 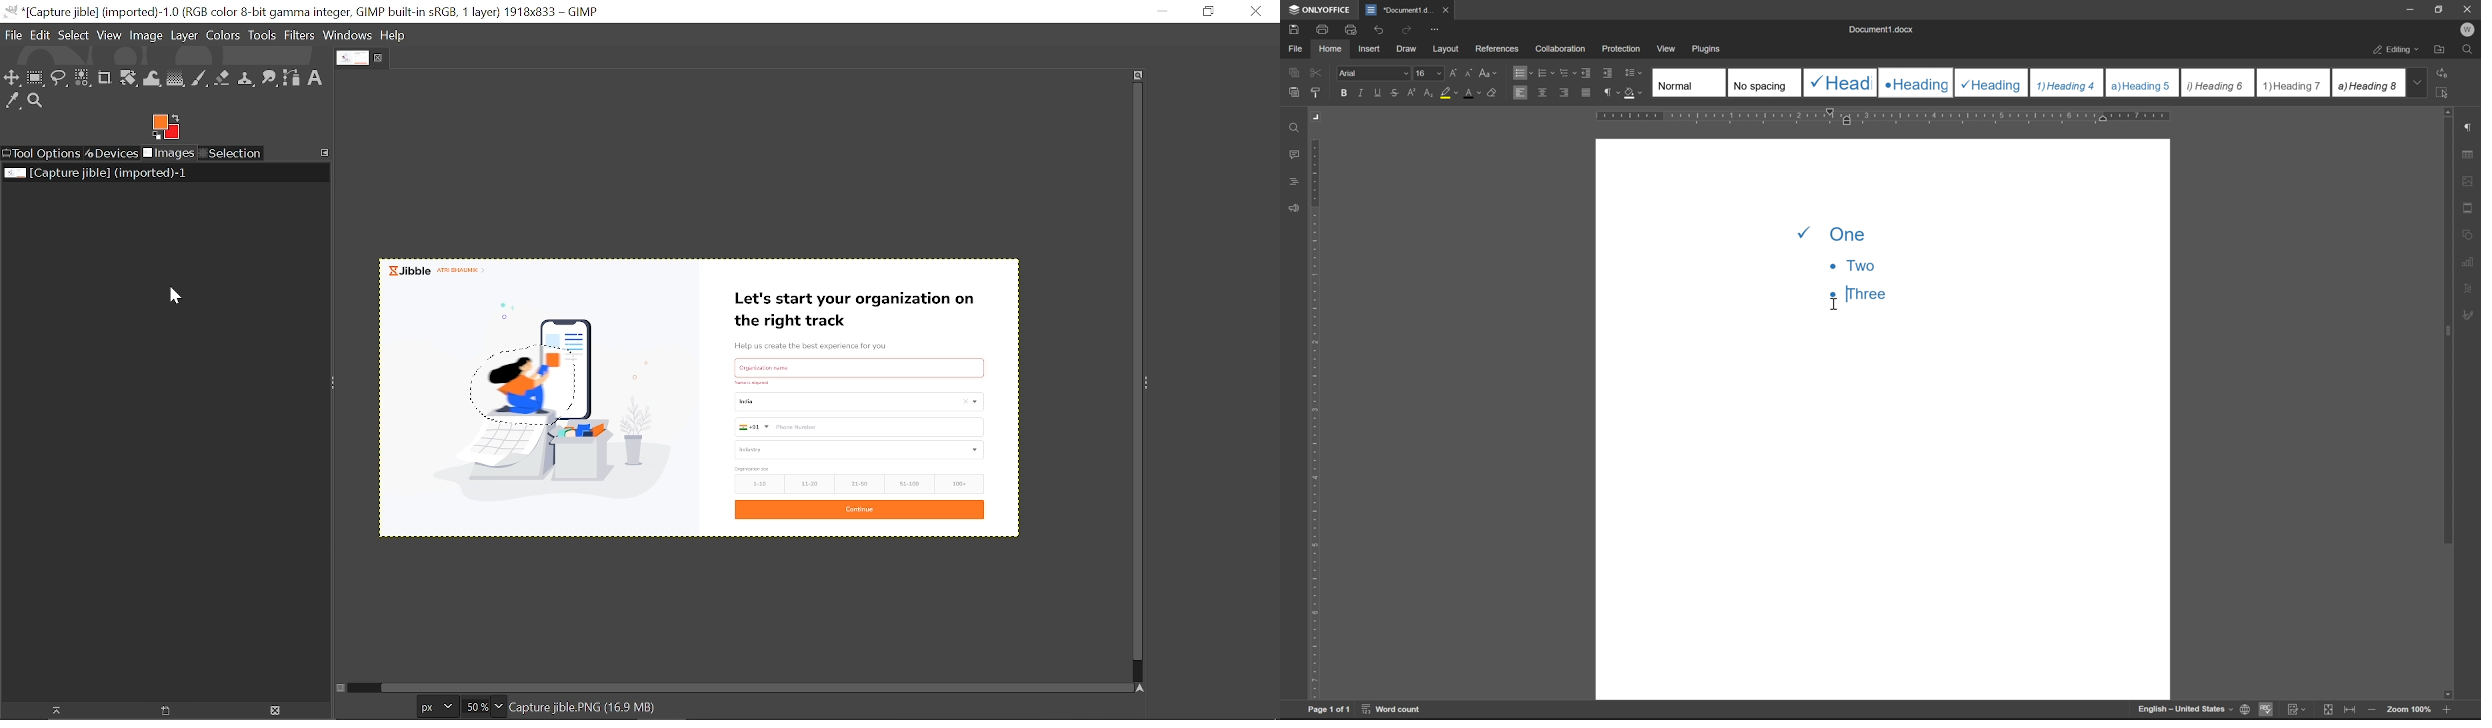 I want to click on ruler, so click(x=1315, y=419).